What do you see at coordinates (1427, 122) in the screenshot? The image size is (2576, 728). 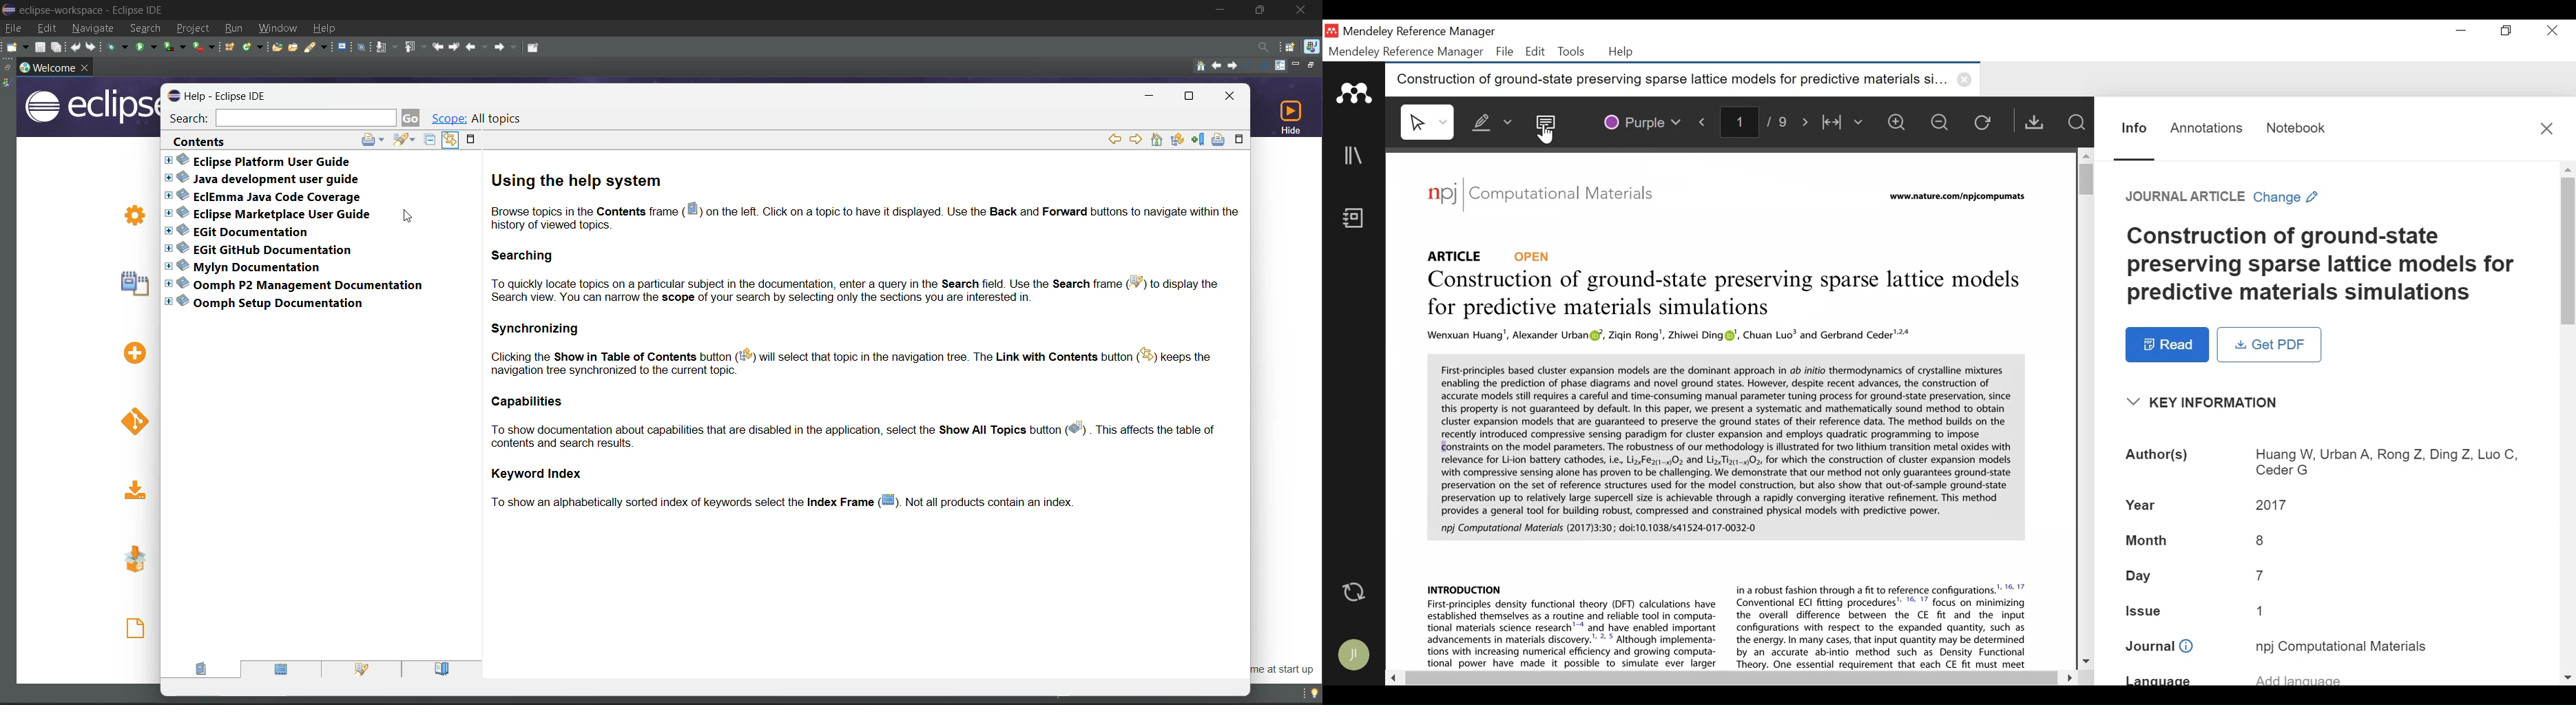 I see `Select` at bounding box center [1427, 122].